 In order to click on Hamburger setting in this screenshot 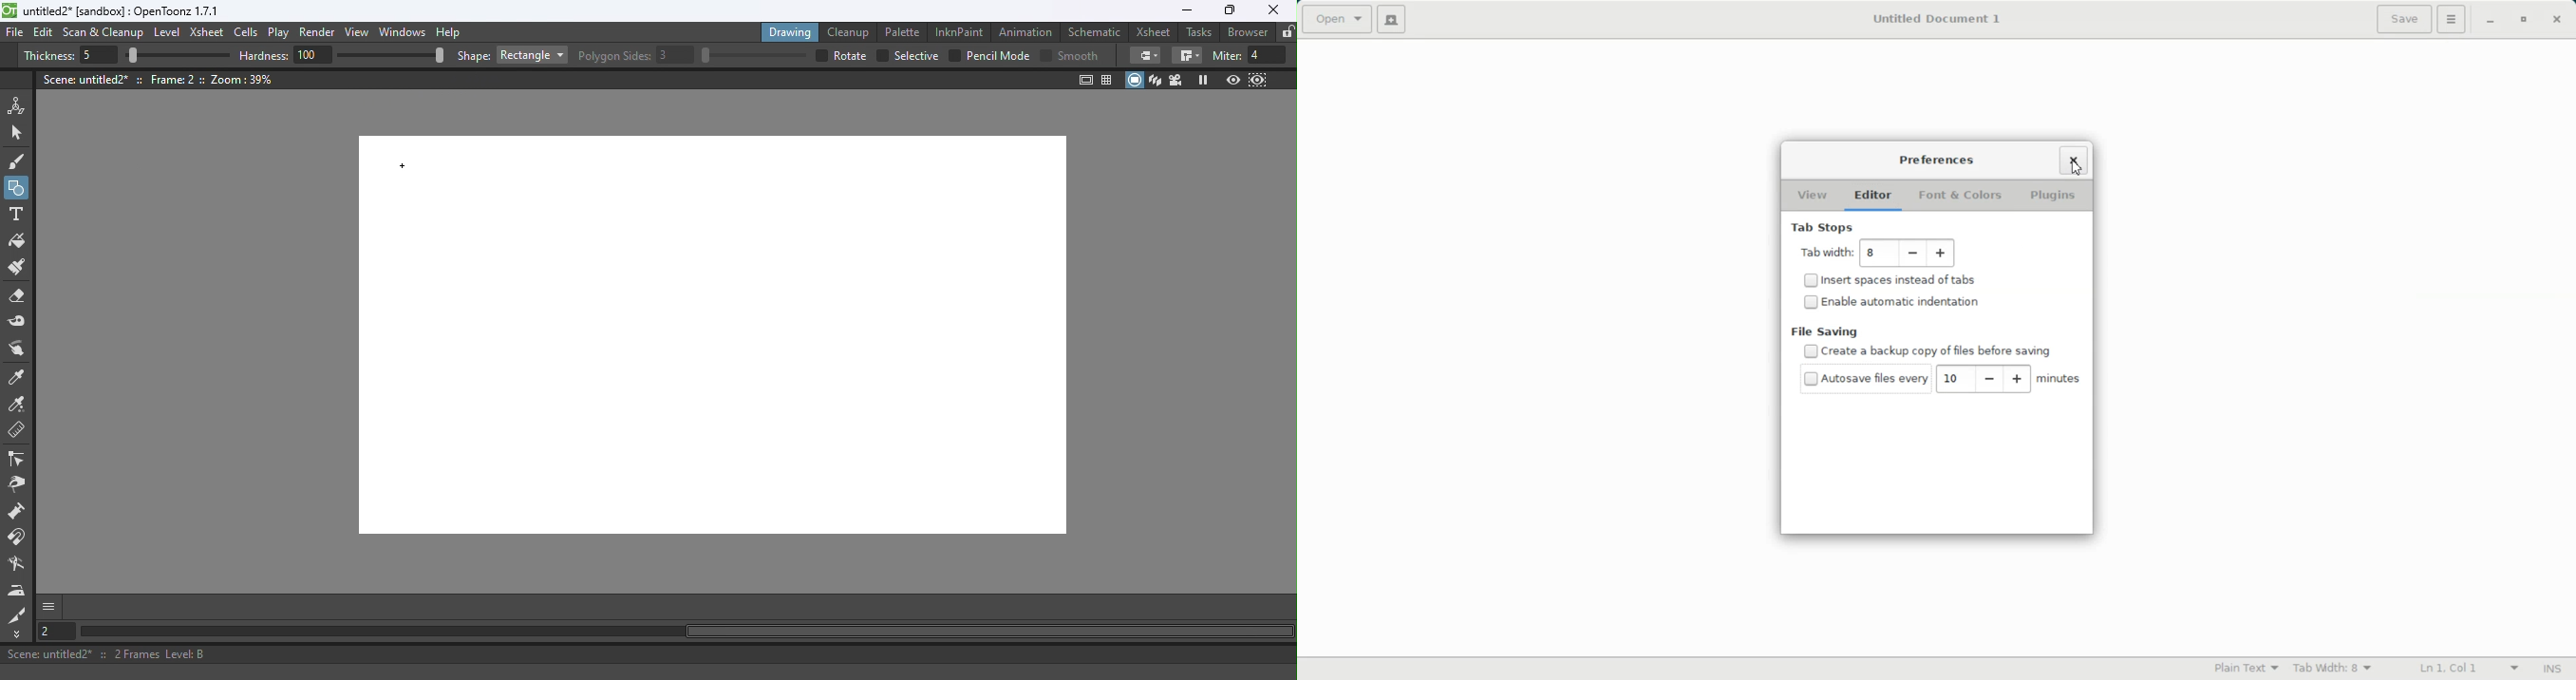, I will do `click(2452, 19)`.